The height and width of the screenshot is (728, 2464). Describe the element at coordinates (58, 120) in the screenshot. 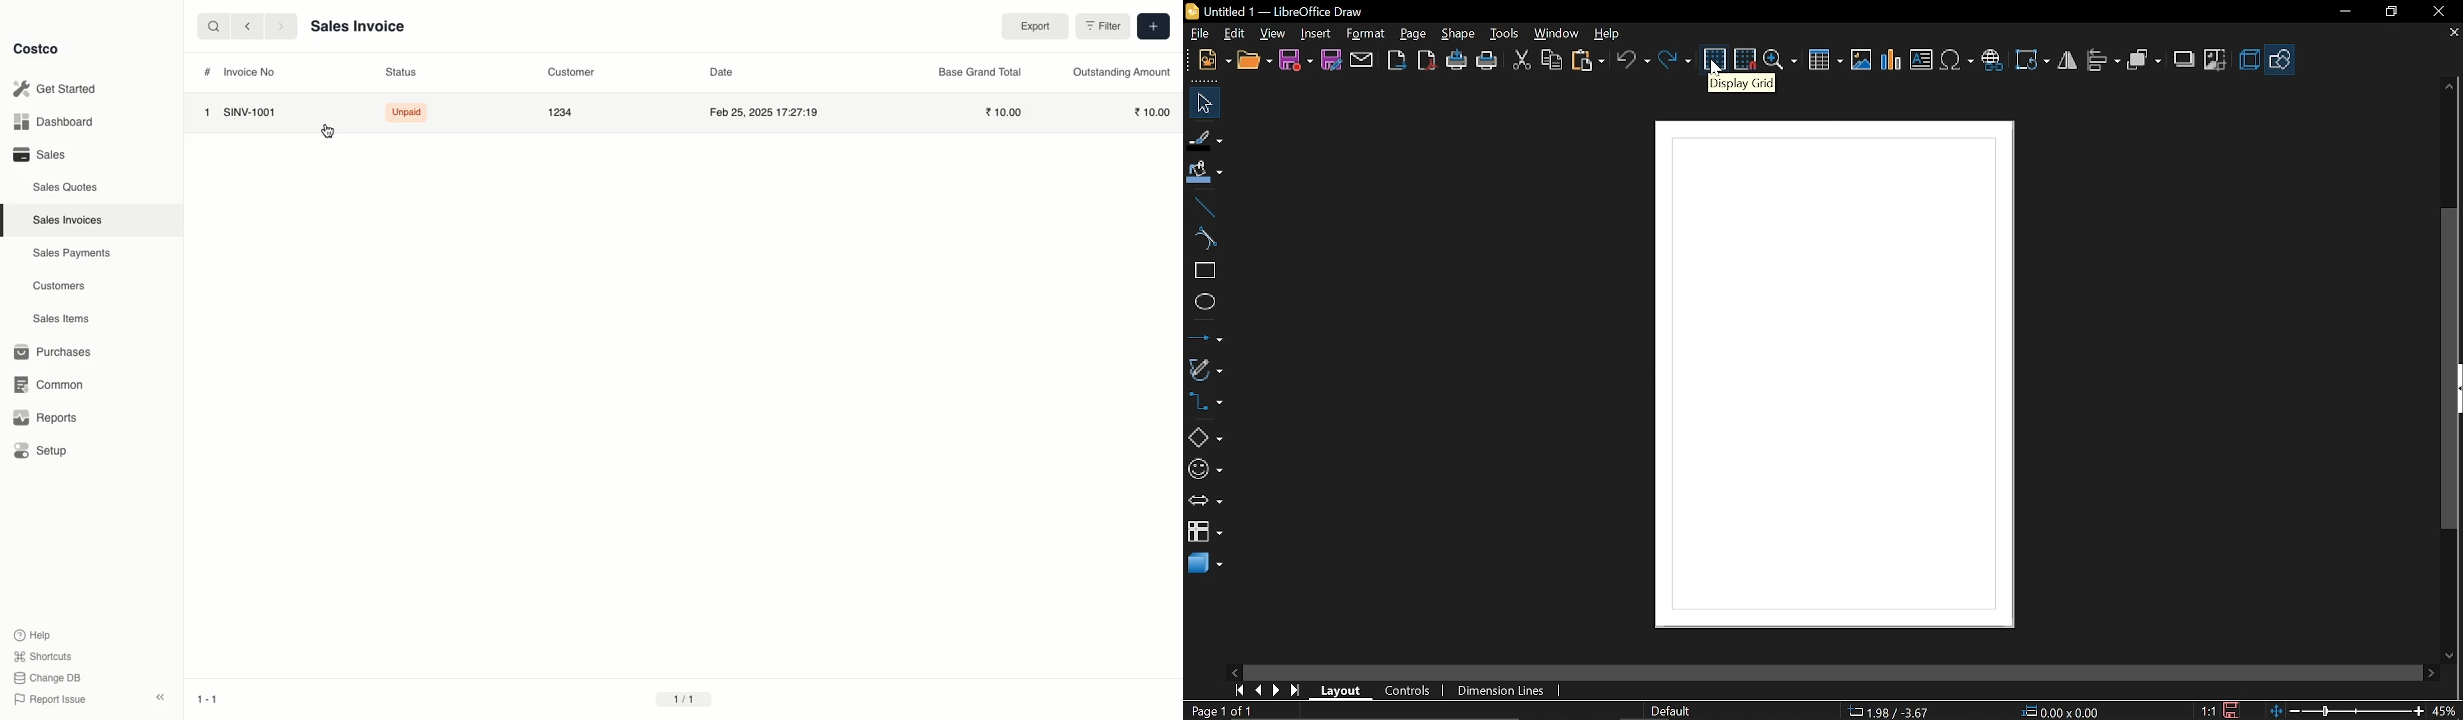

I see `Dashboard` at that location.